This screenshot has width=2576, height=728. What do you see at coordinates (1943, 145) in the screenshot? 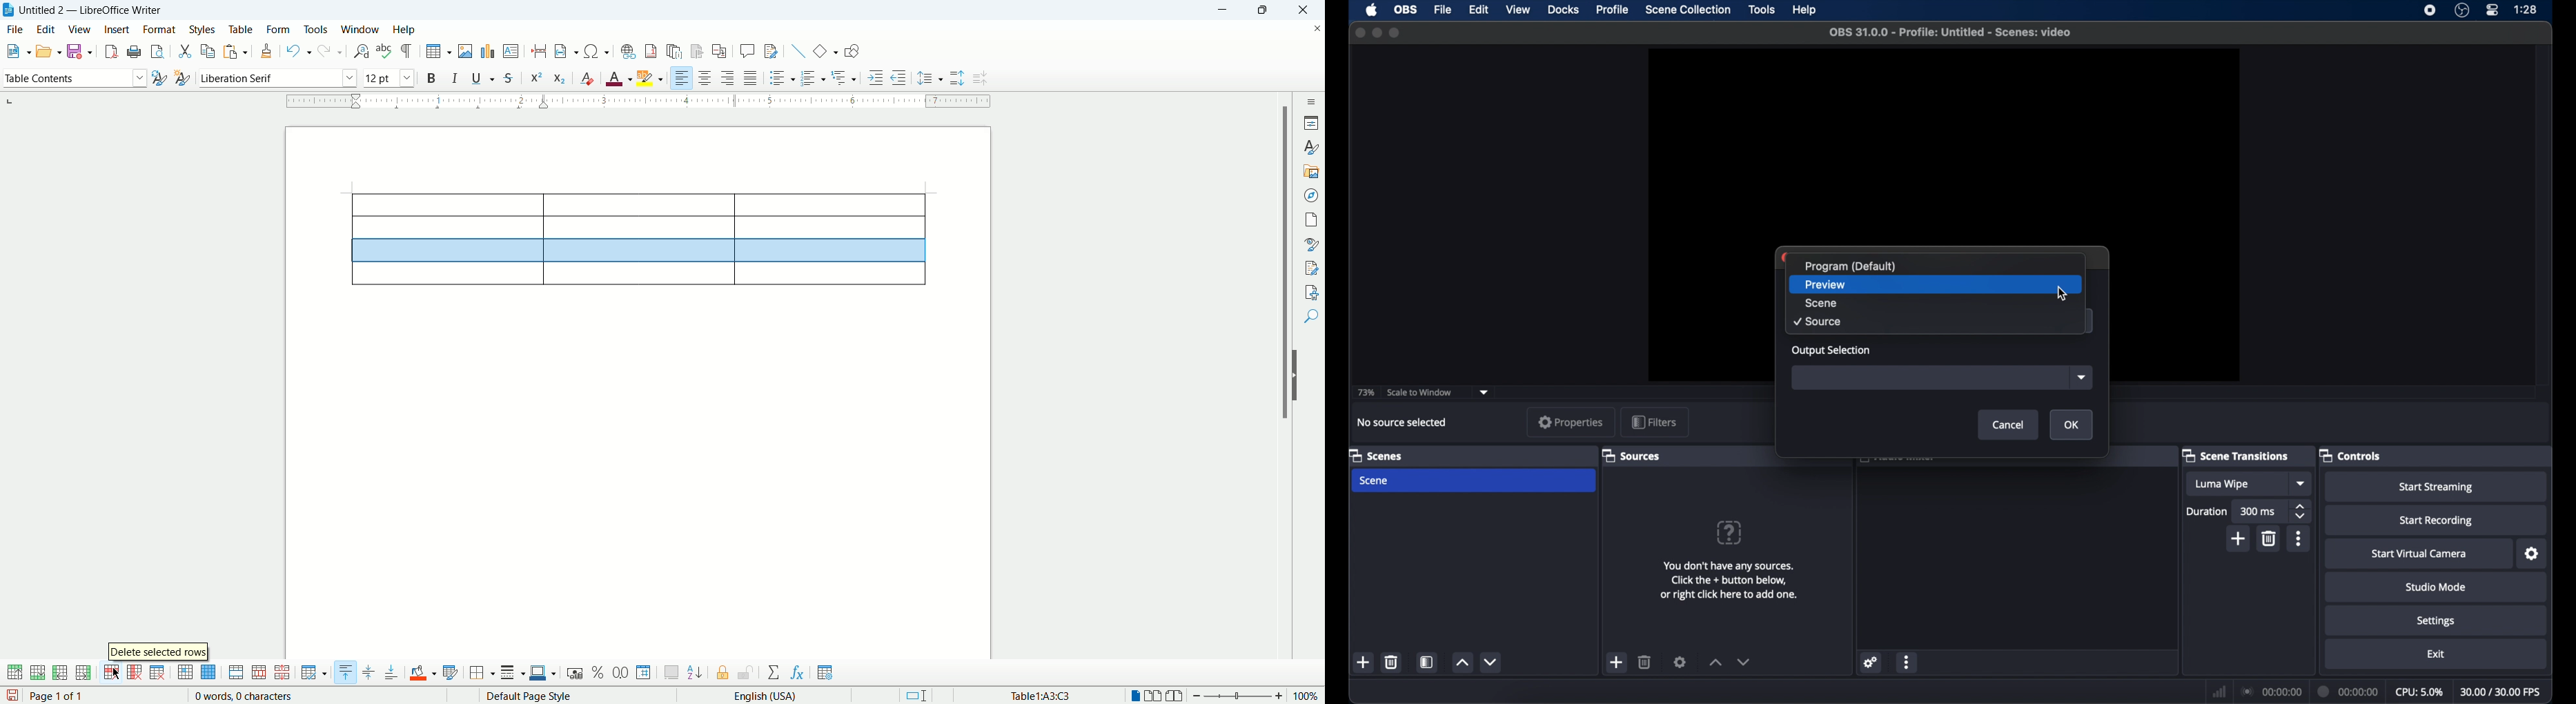
I see `preview` at bounding box center [1943, 145].